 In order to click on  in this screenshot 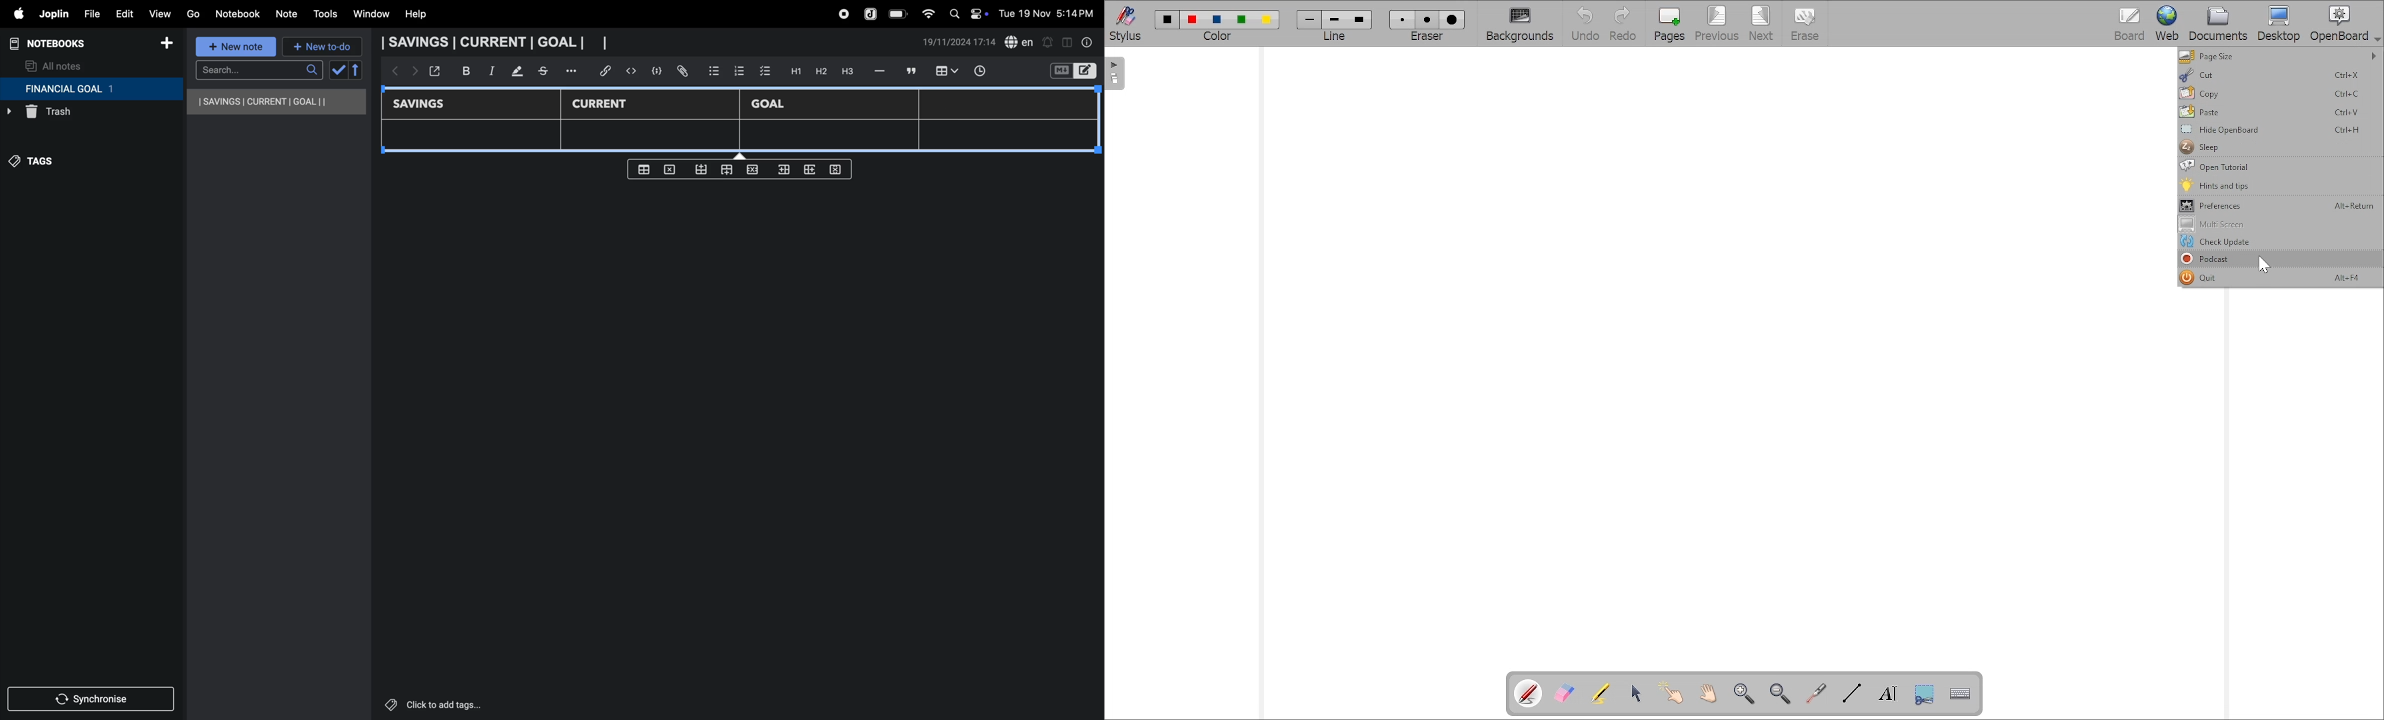, I will do `click(2281, 23)`.